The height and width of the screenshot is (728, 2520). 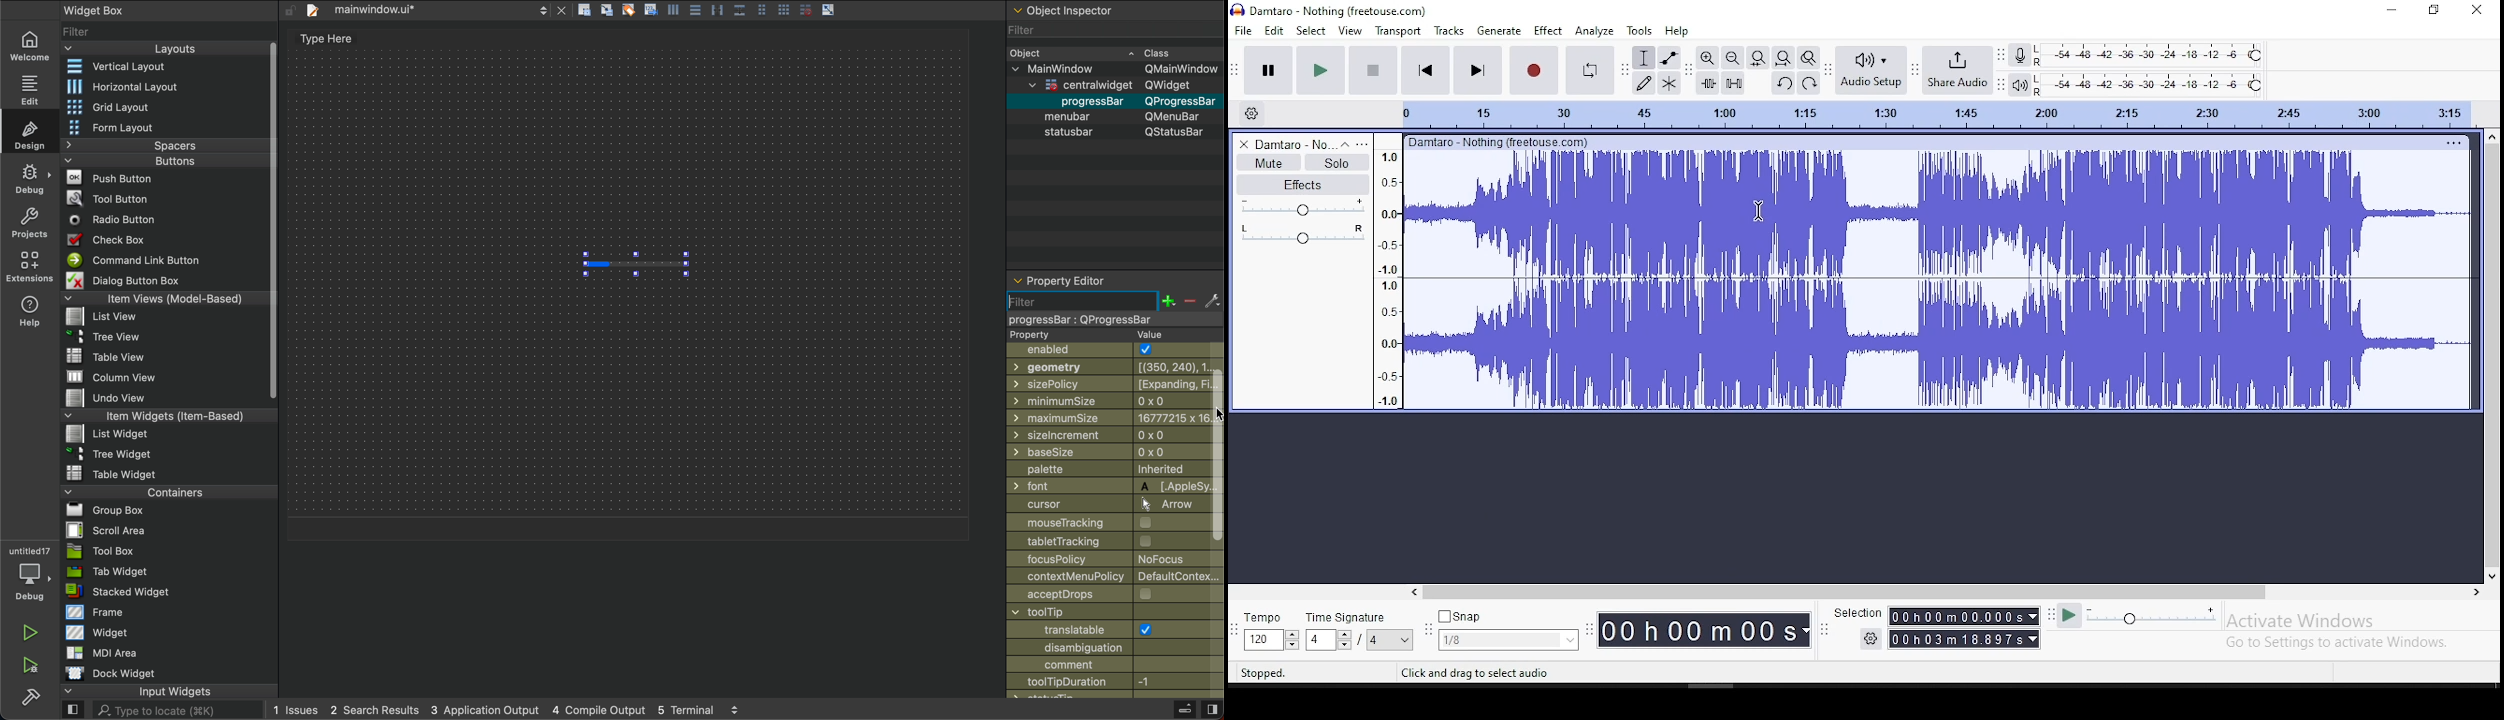 I want to click on translateable, so click(x=1116, y=621).